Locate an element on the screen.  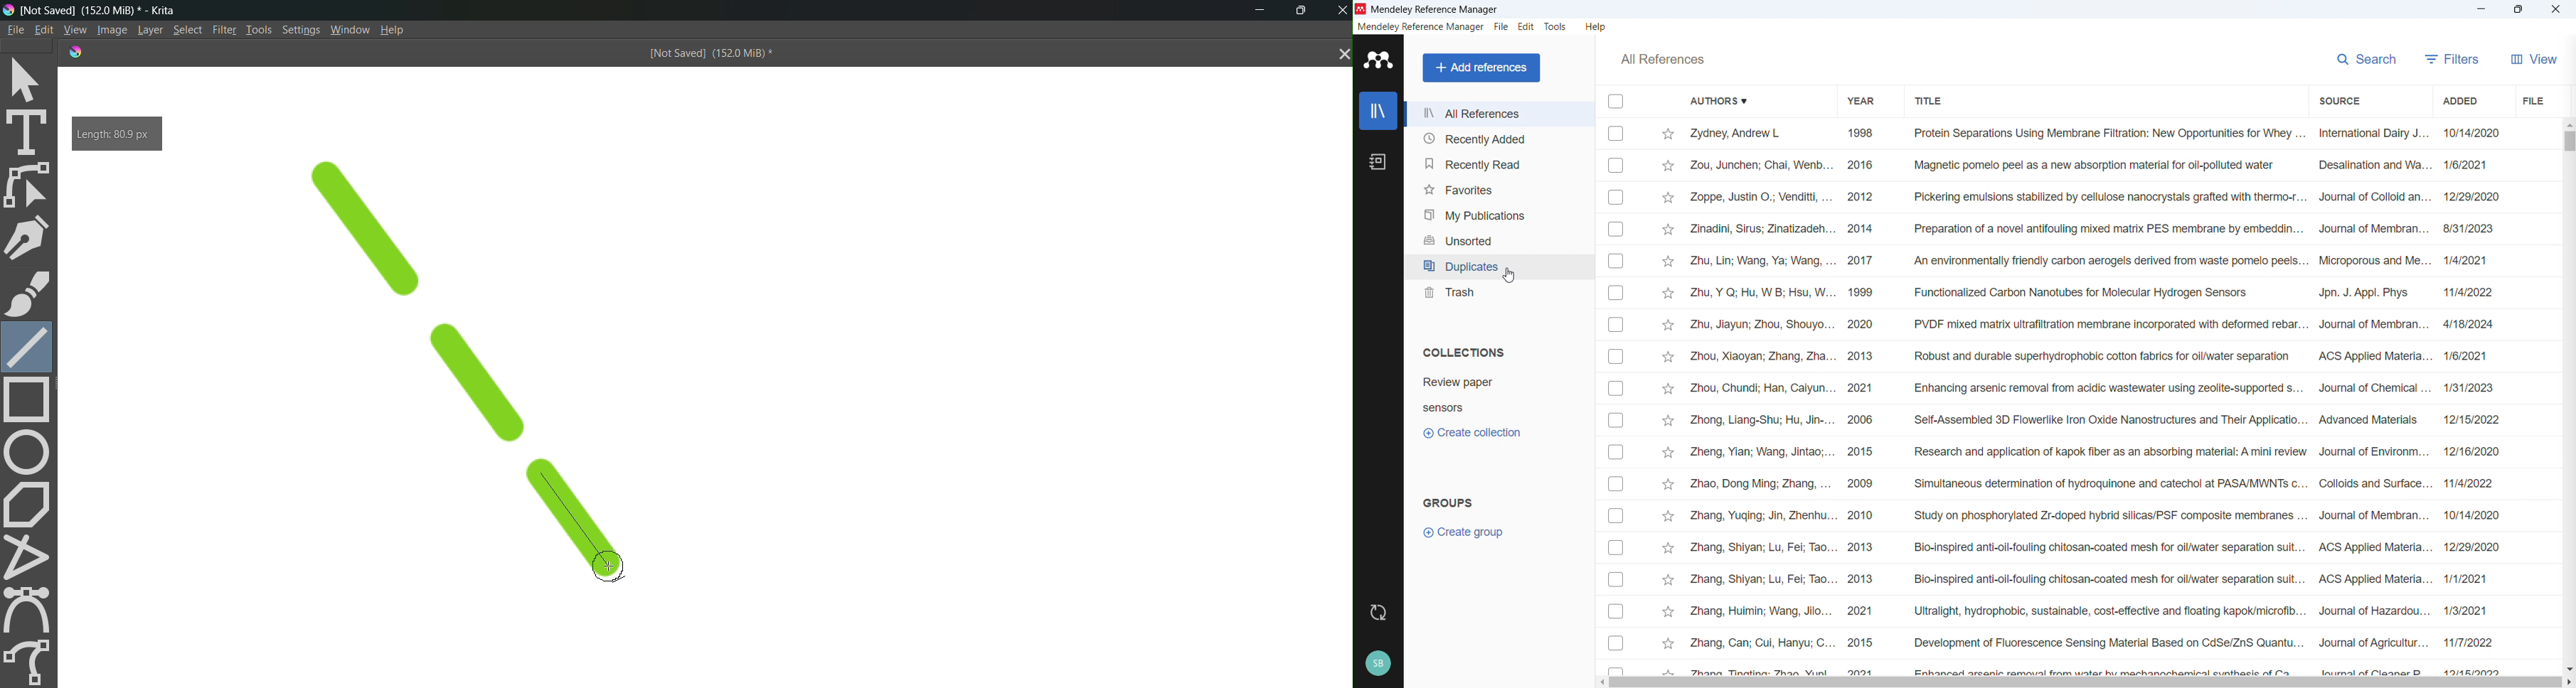
My publications  is located at coordinates (1498, 213).